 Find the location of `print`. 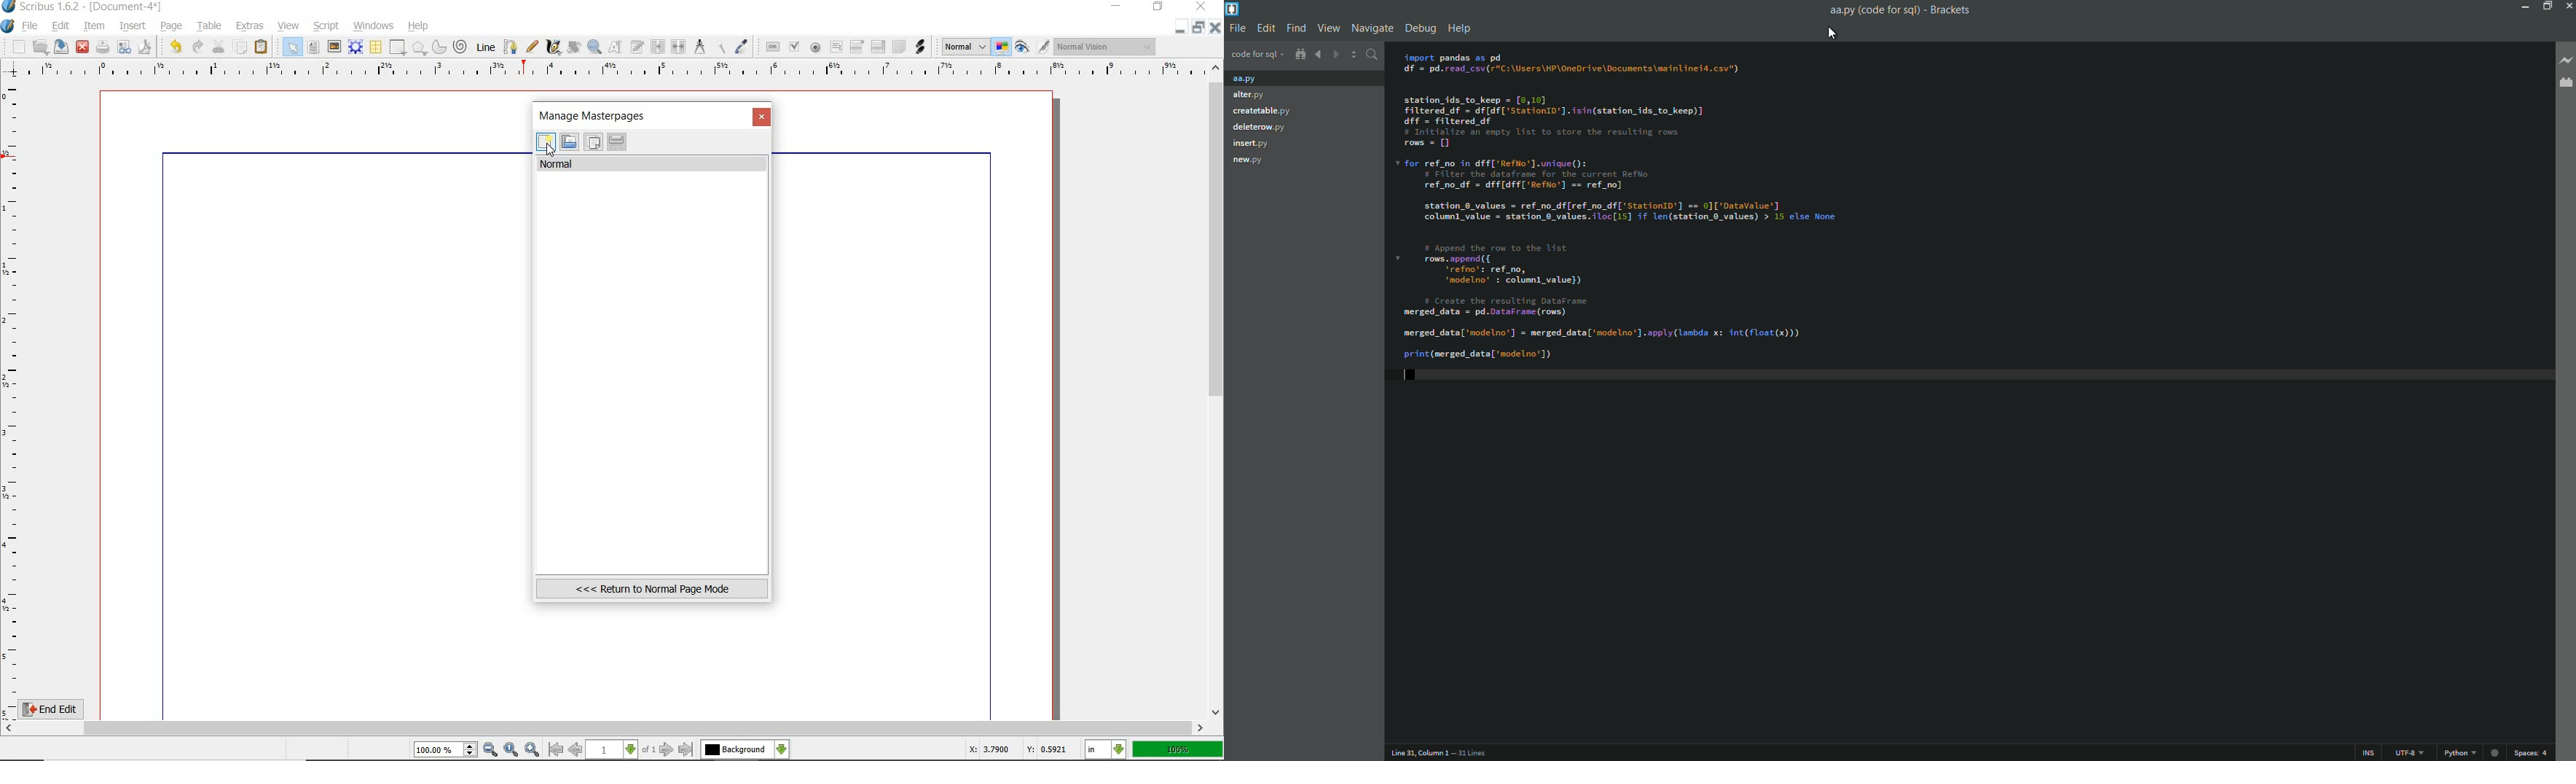

print is located at coordinates (103, 47).